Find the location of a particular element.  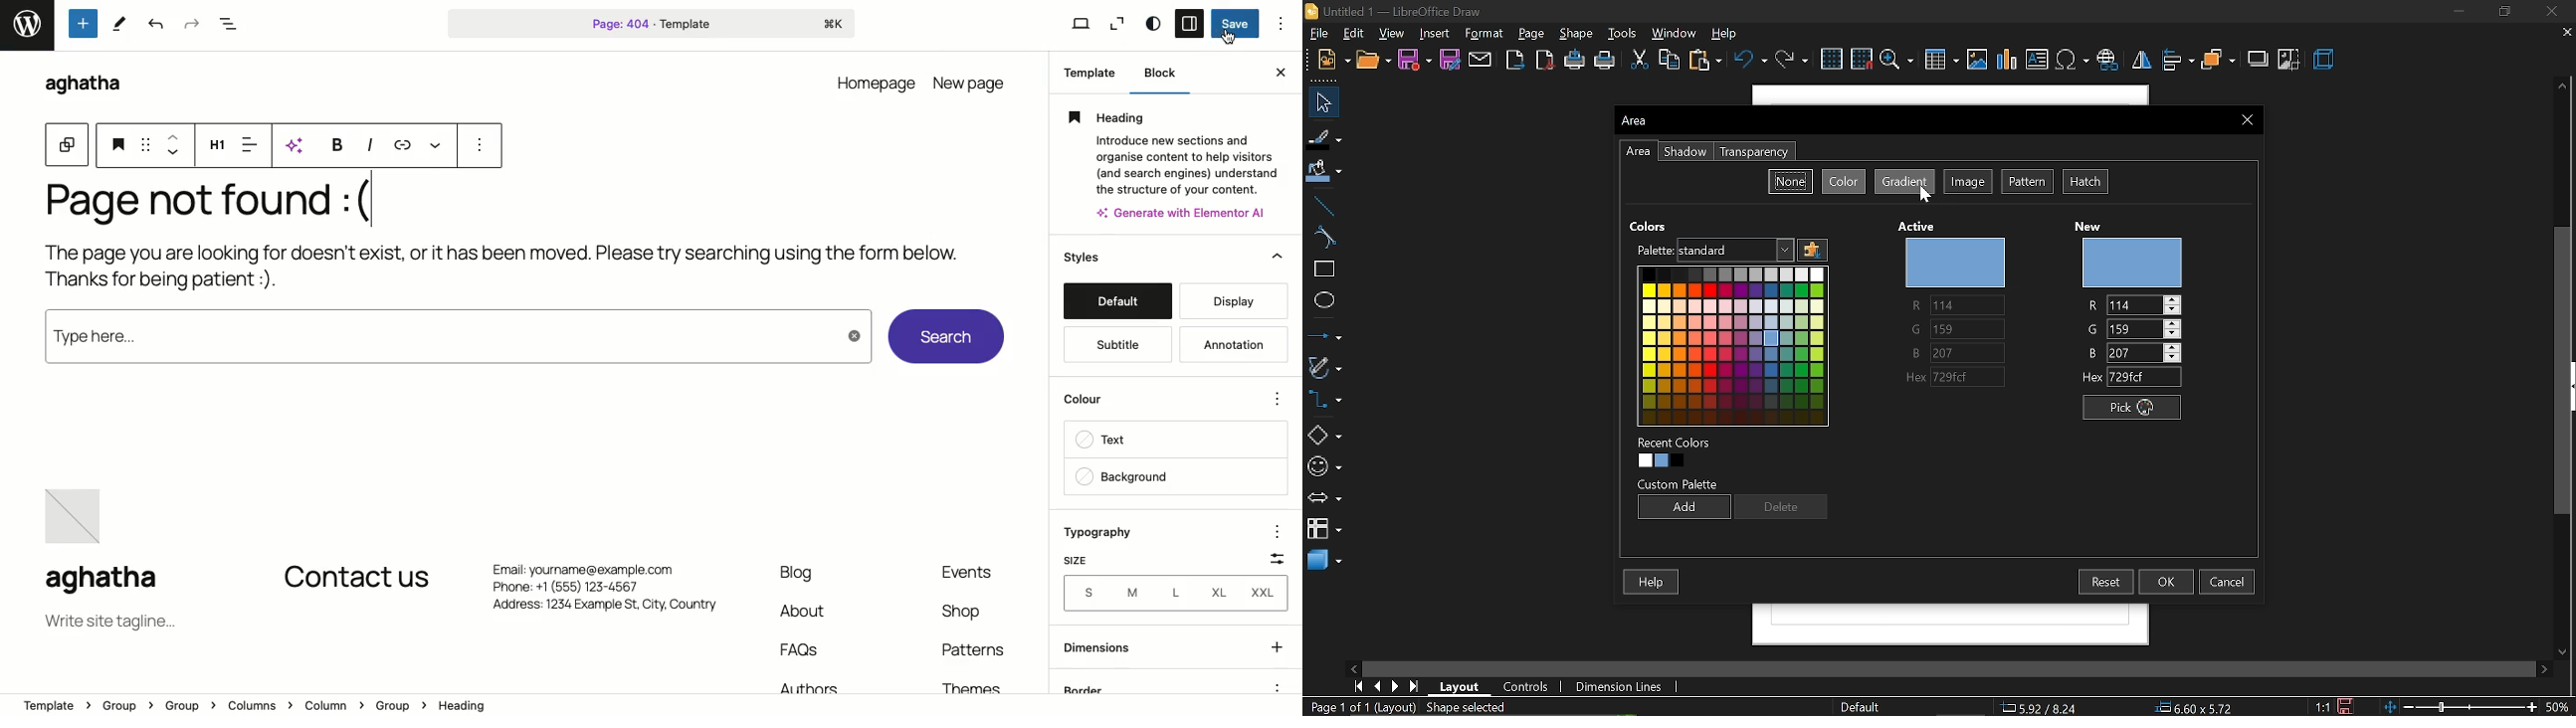

Cursor is located at coordinates (1926, 195).